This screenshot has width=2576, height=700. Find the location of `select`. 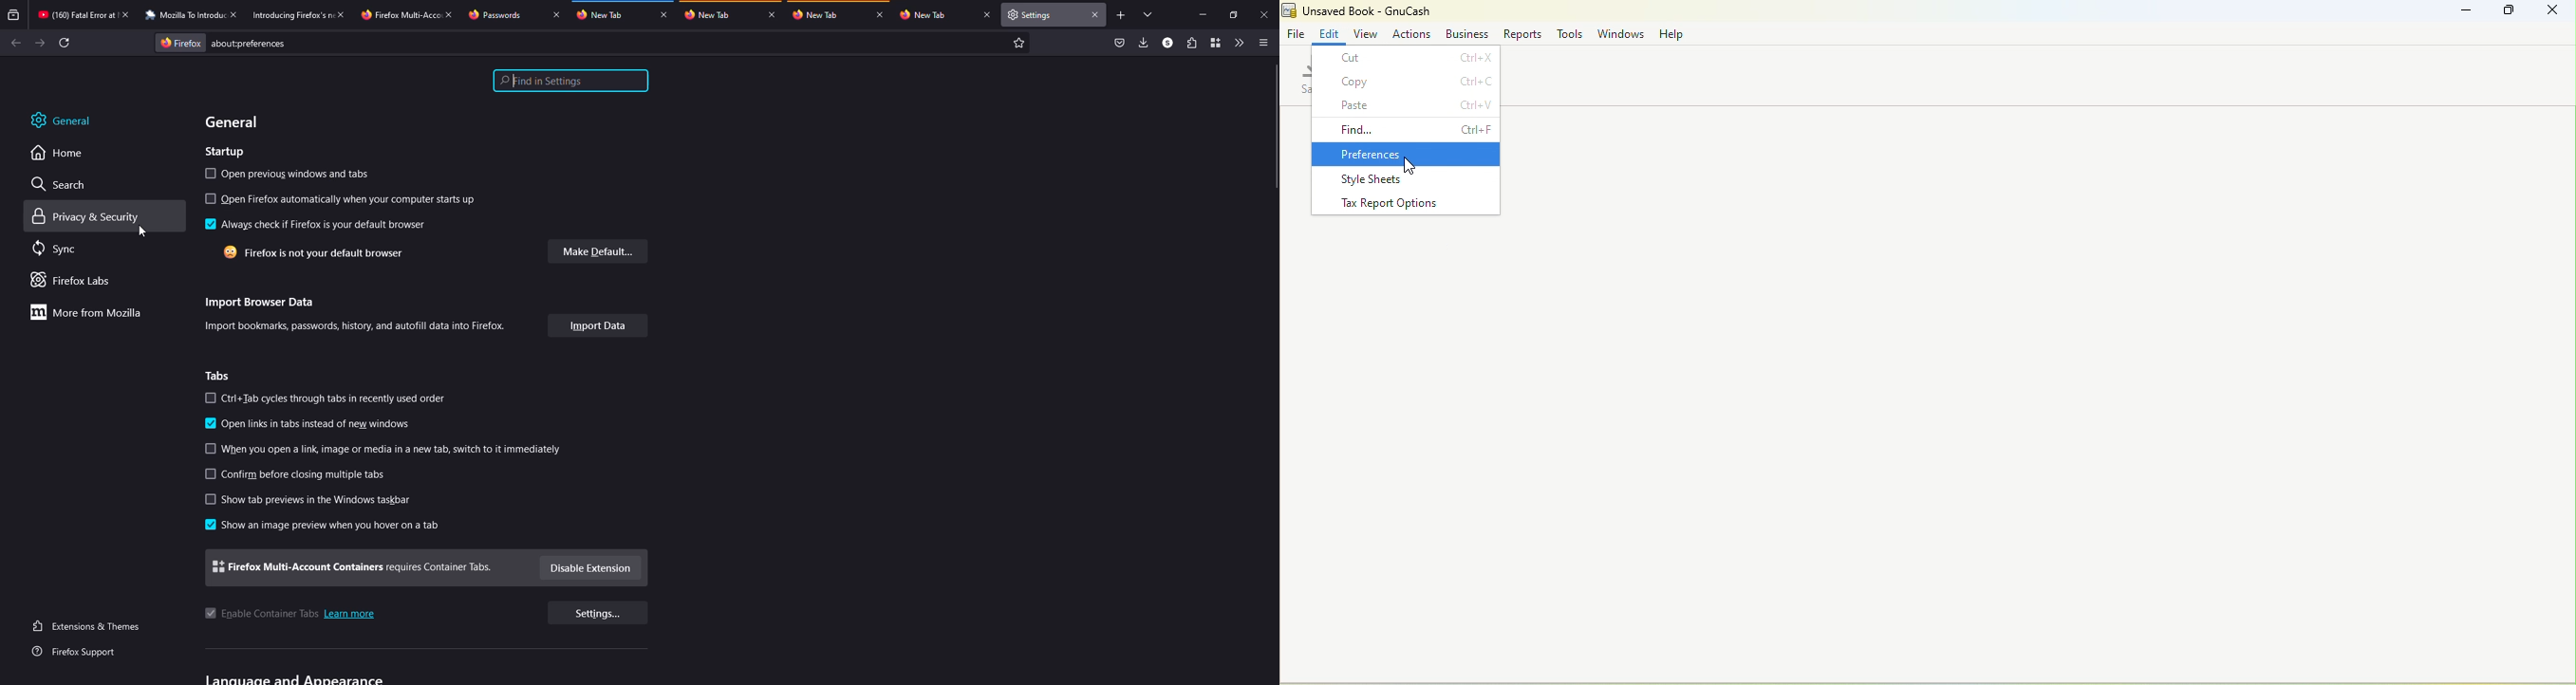

select is located at coordinates (210, 398).